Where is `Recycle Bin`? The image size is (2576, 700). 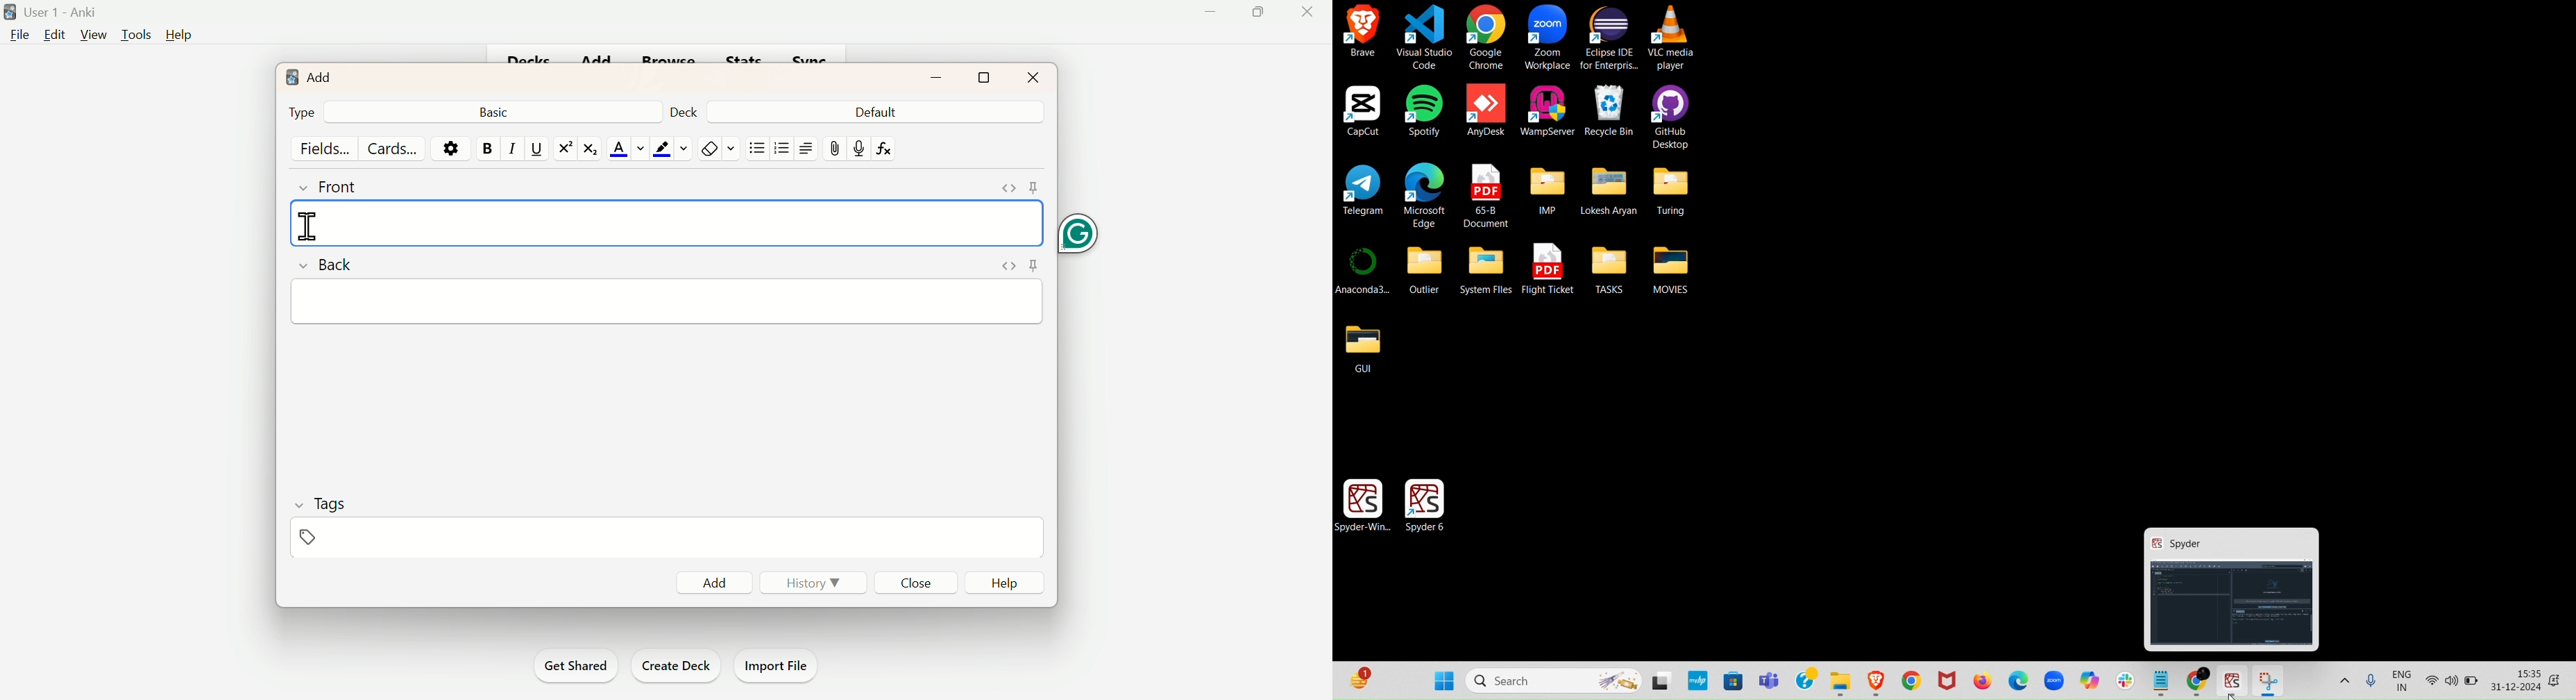
Recycle Bin is located at coordinates (1611, 110).